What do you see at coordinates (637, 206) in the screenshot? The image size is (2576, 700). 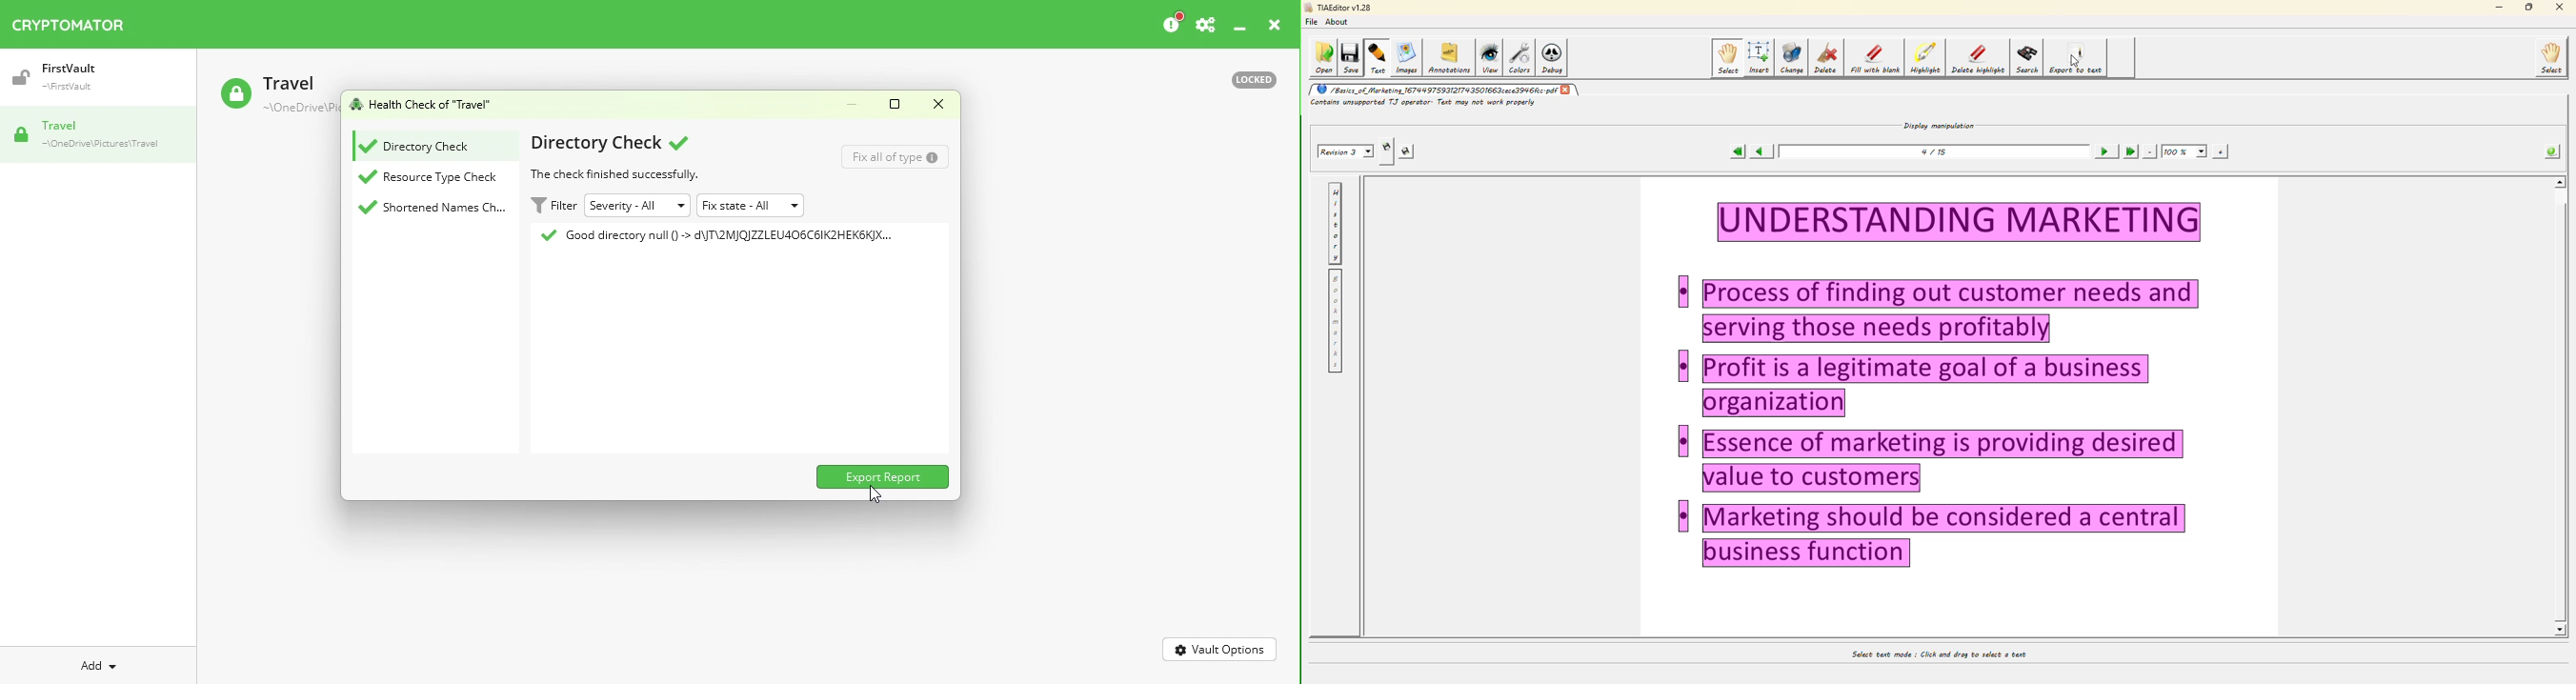 I see `Drop down menu` at bounding box center [637, 206].